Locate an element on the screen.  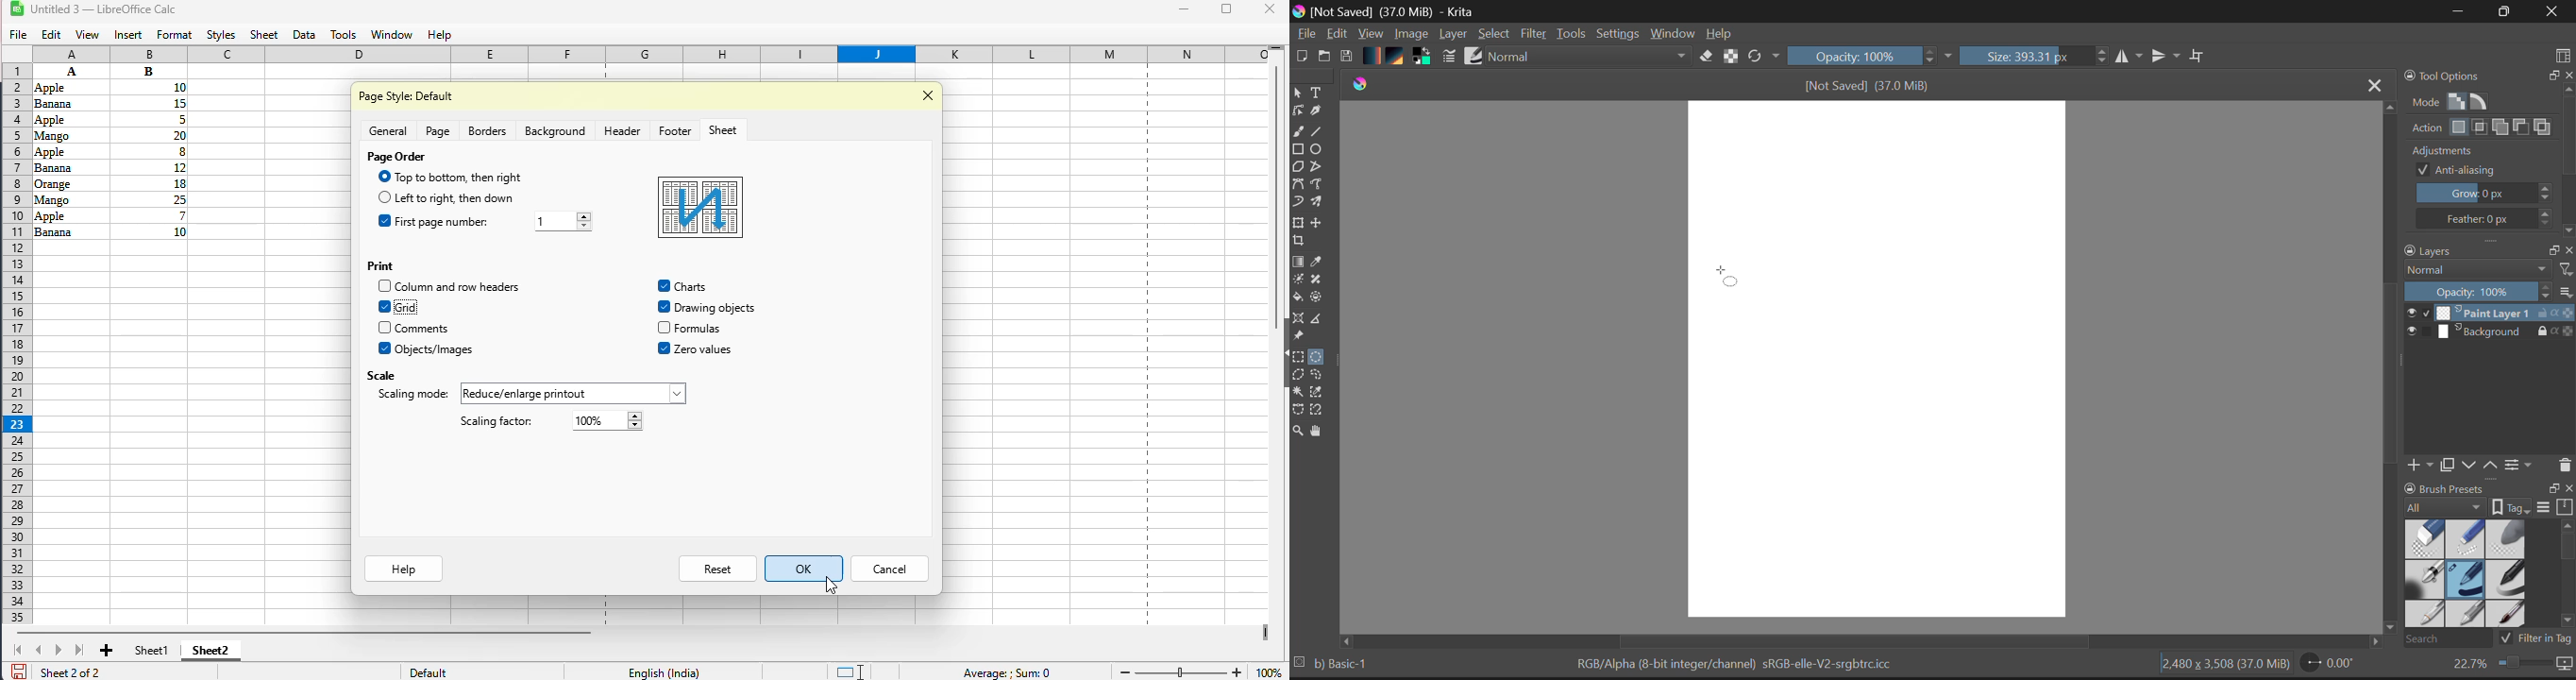
Select is located at coordinates (1297, 93).